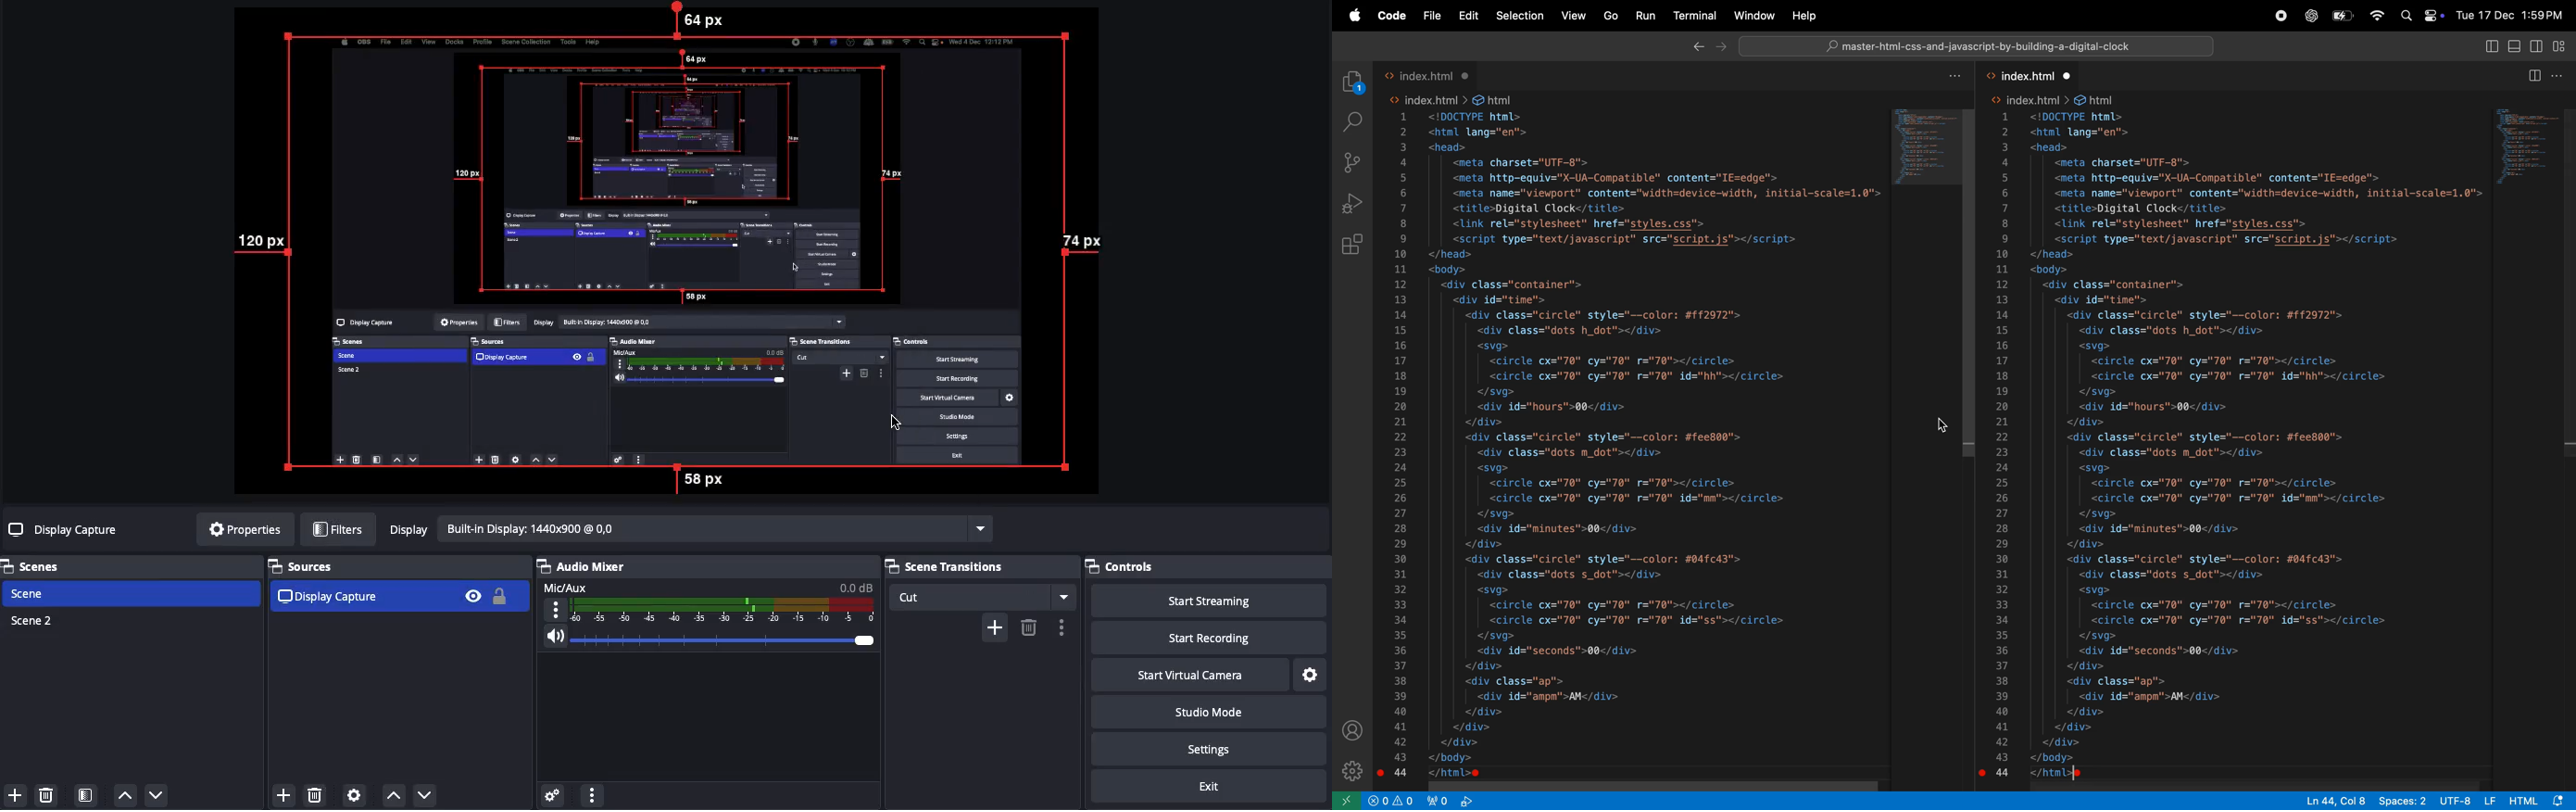 Image resolution: width=2576 pixels, height=812 pixels. Describe the element at coordinates (1220, 749) in the screenshot. I see `Settings` at that location.